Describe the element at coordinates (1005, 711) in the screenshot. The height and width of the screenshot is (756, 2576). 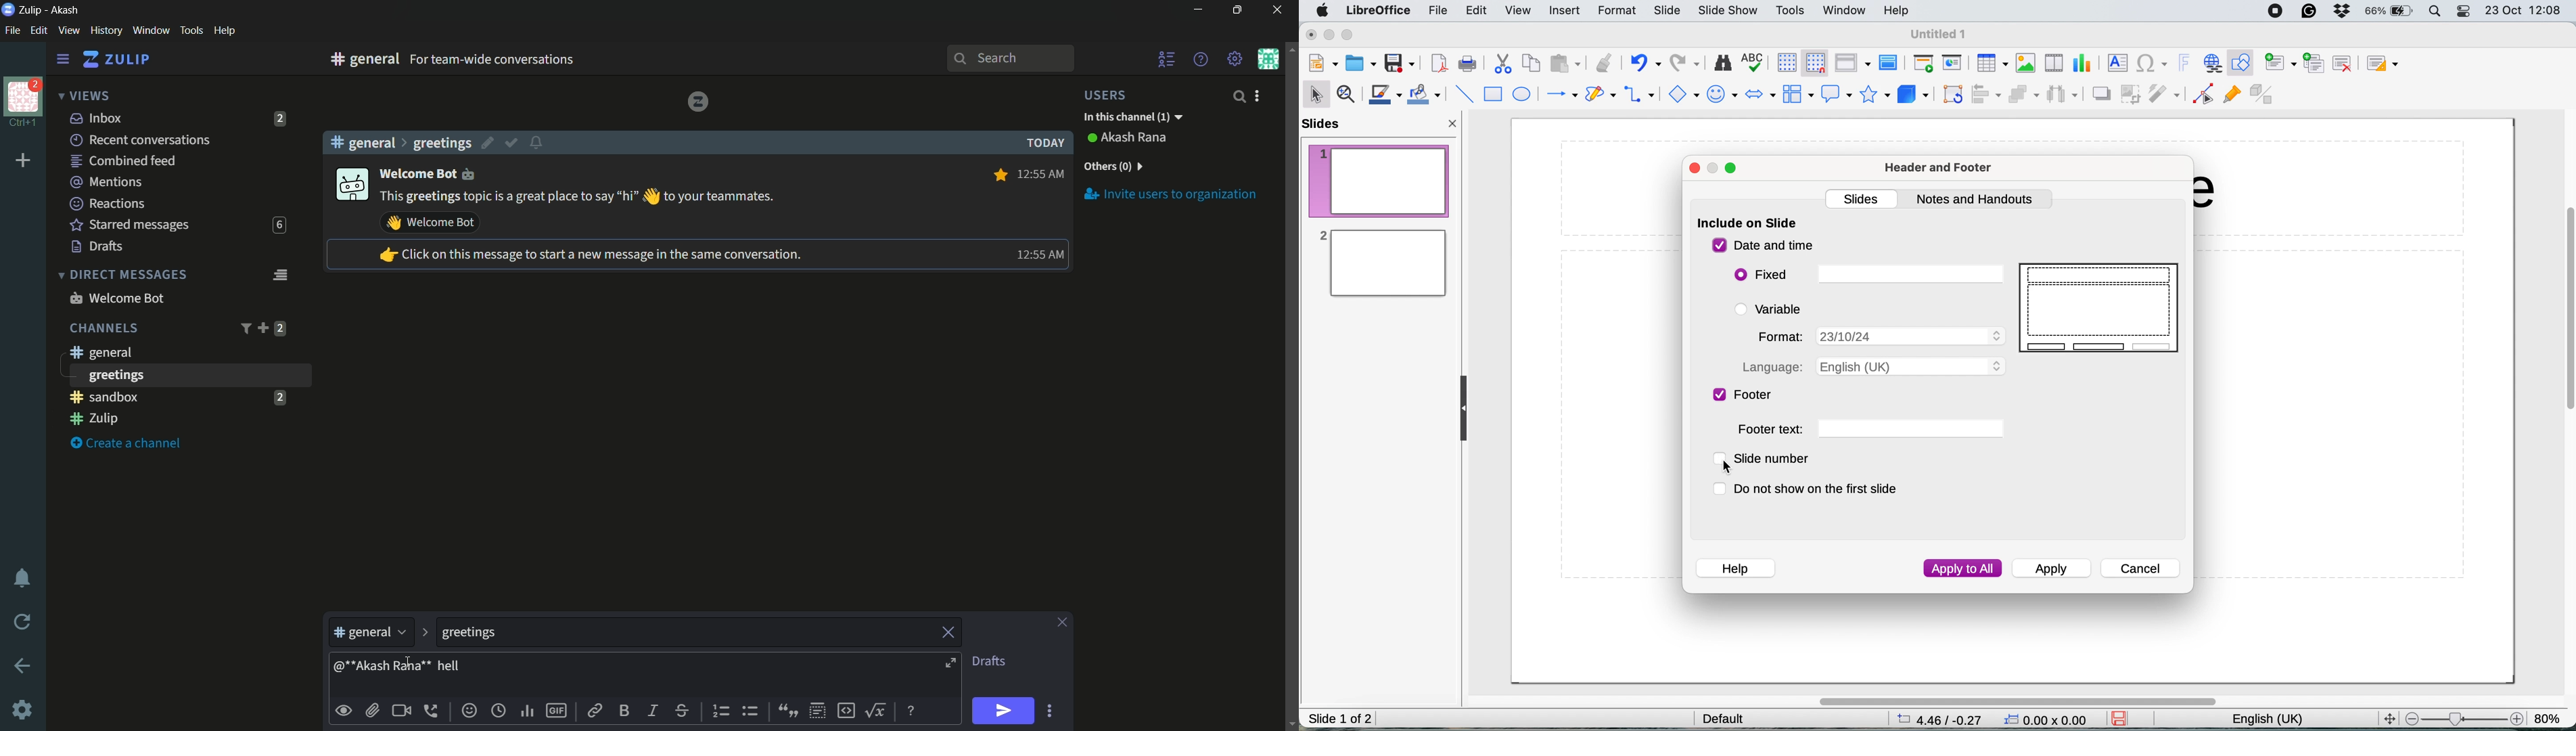
I see `send` at that location.